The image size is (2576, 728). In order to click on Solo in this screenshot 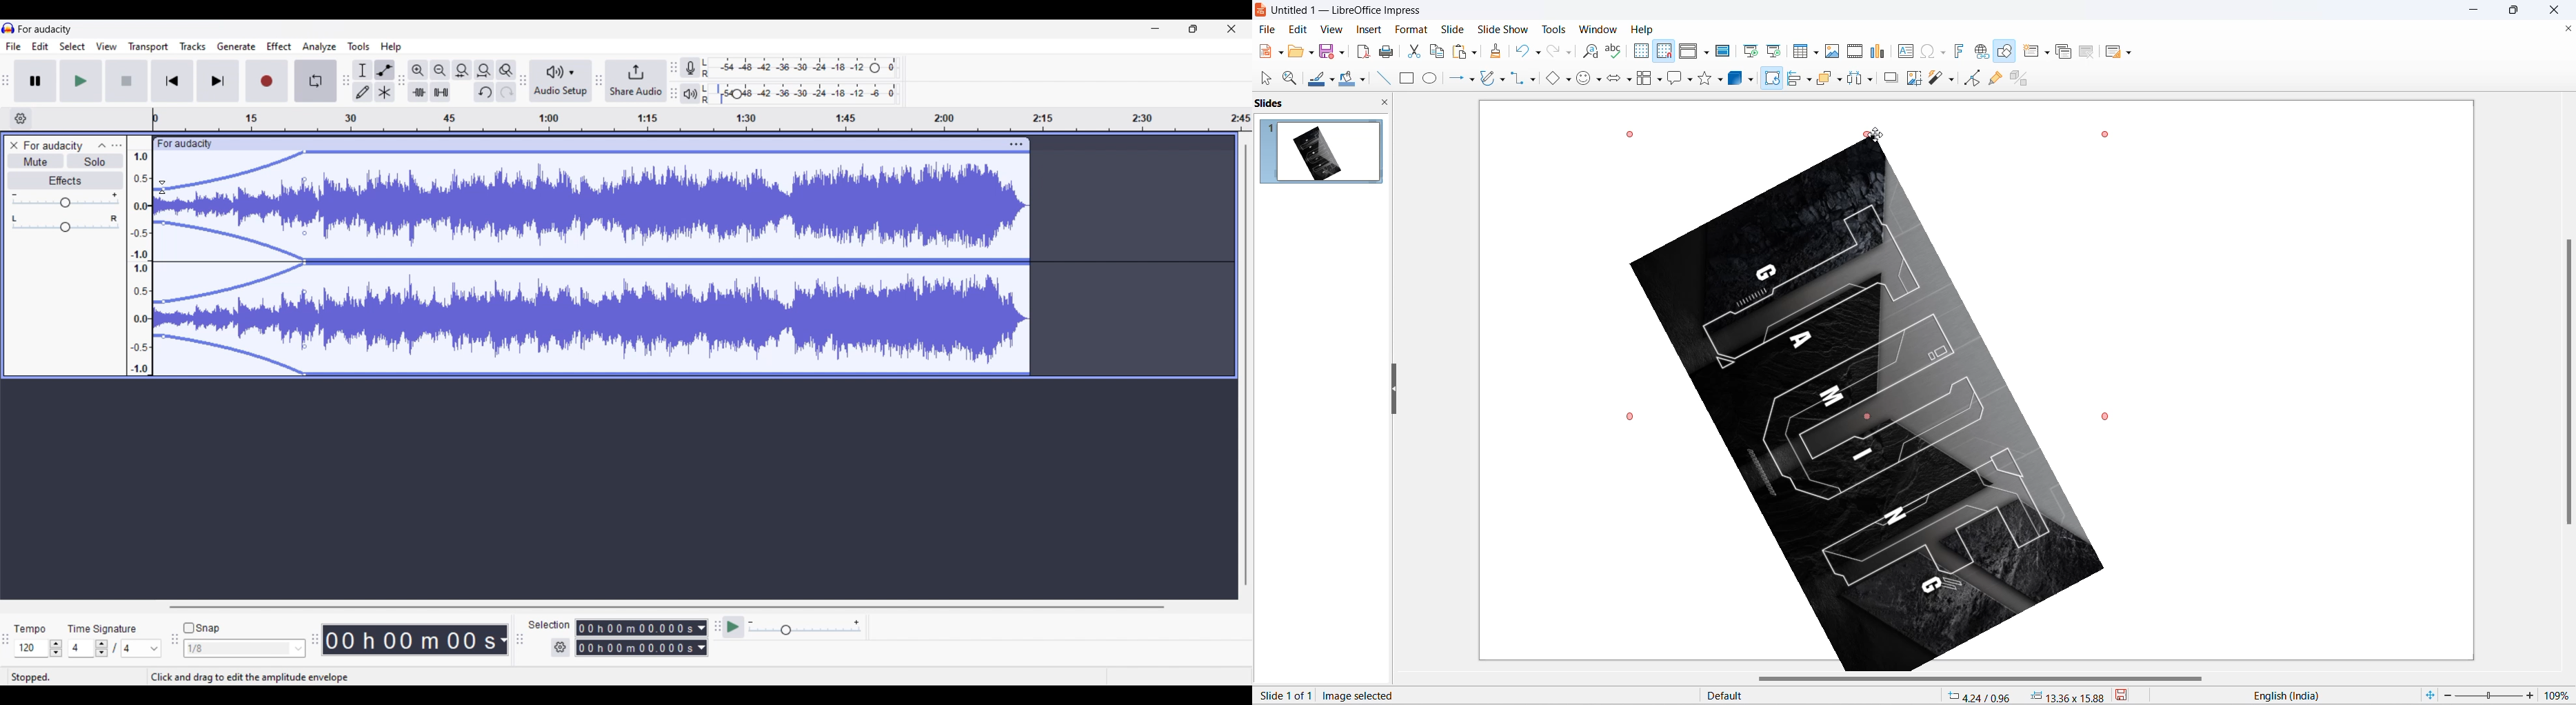, I will do `click(95, 161)`.